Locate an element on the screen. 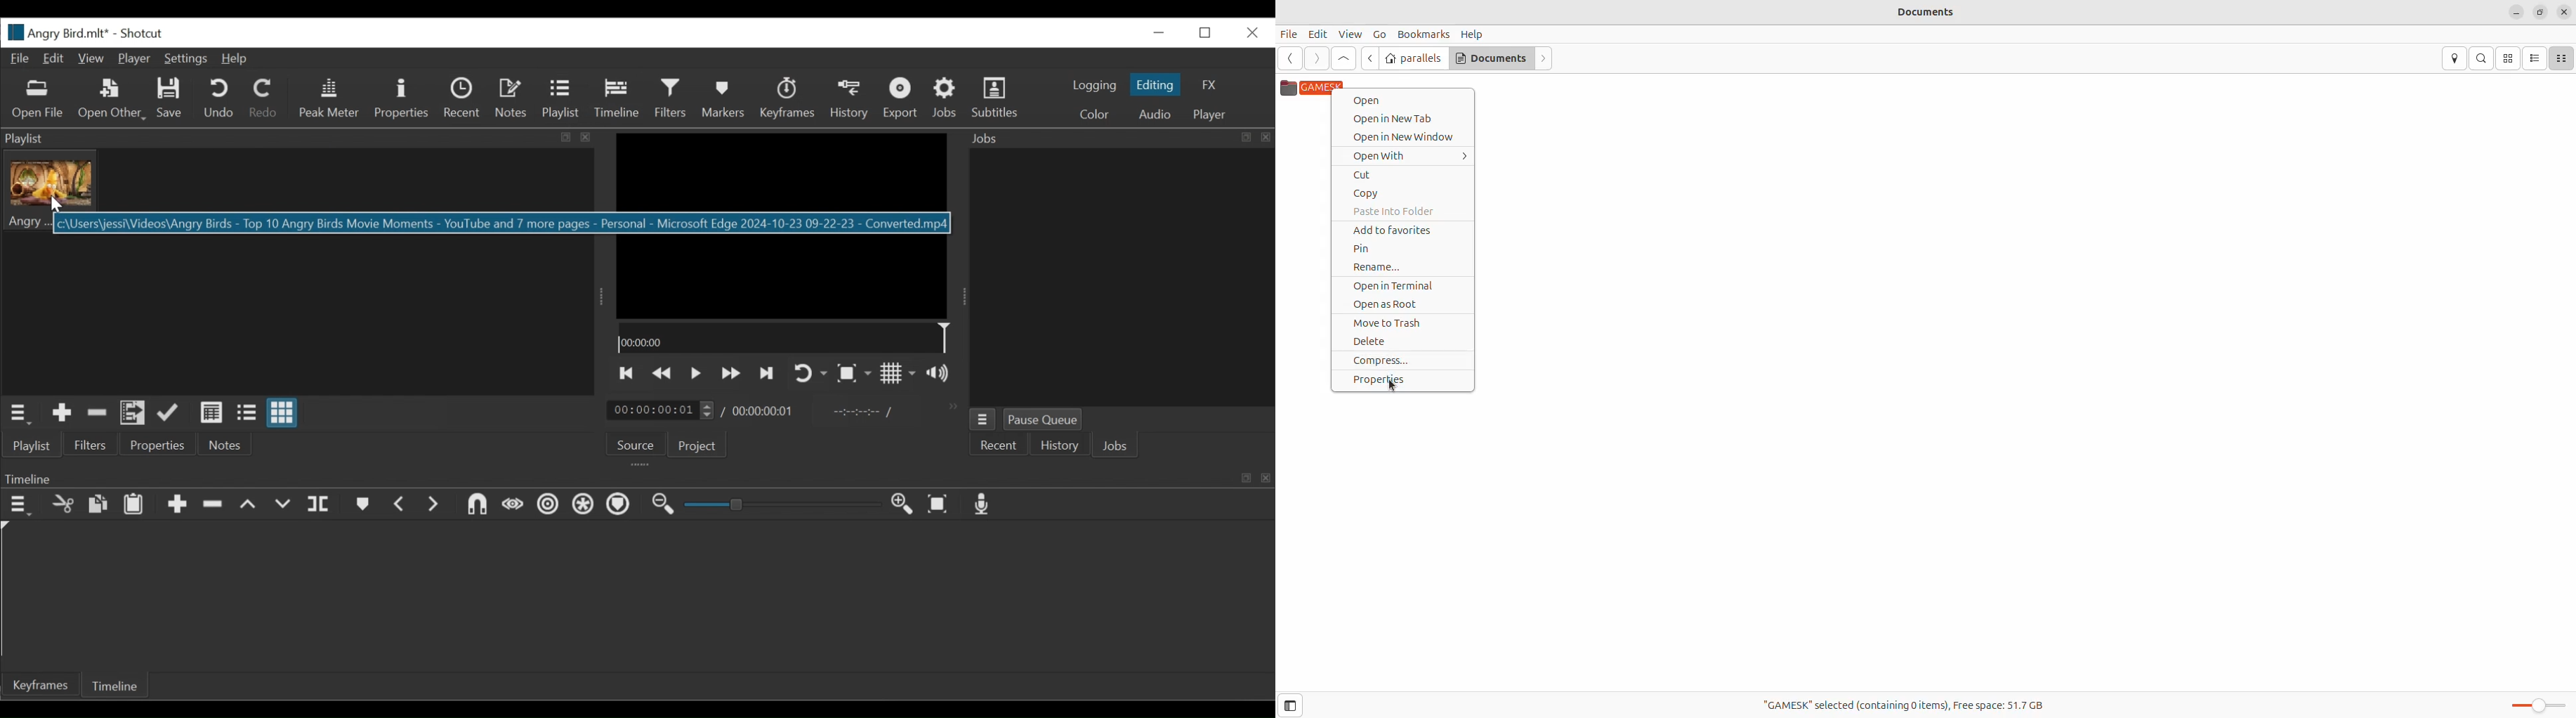 This screenshot has width=2576, height=728. Documents is located at coordinates (1922, 11).